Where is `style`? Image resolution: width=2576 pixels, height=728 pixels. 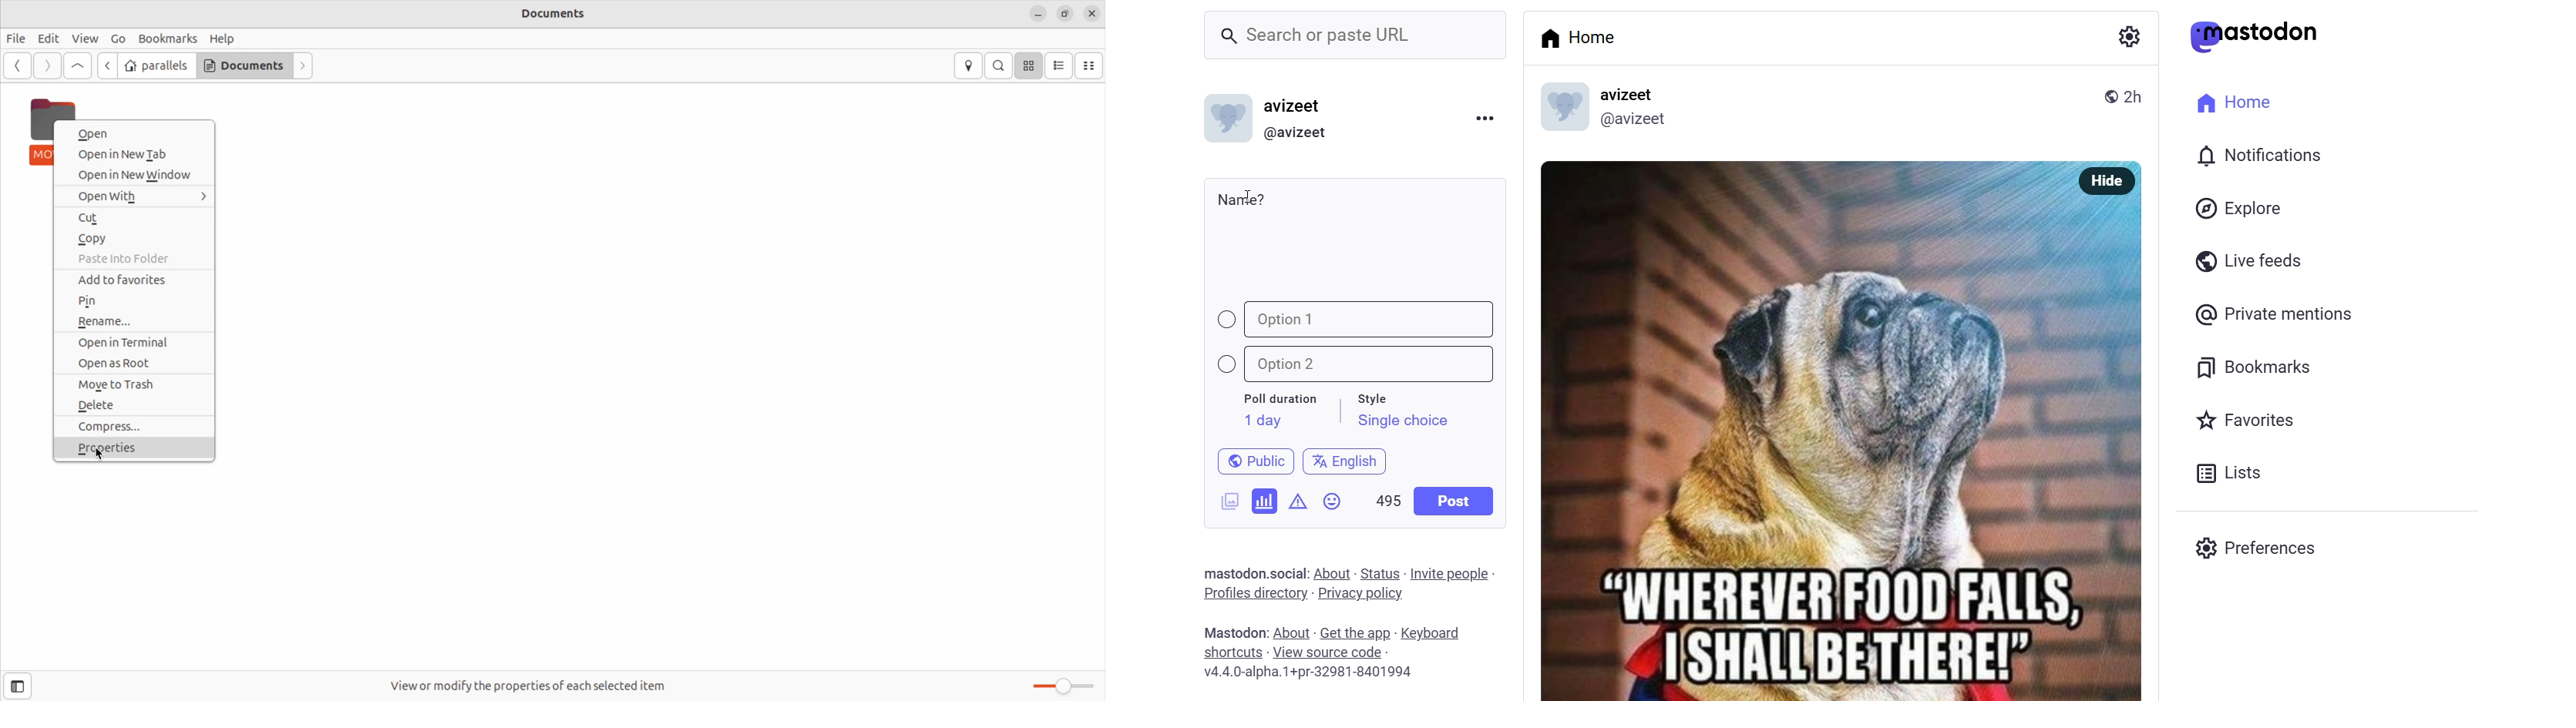
style is located at coordinates (1380, 396).